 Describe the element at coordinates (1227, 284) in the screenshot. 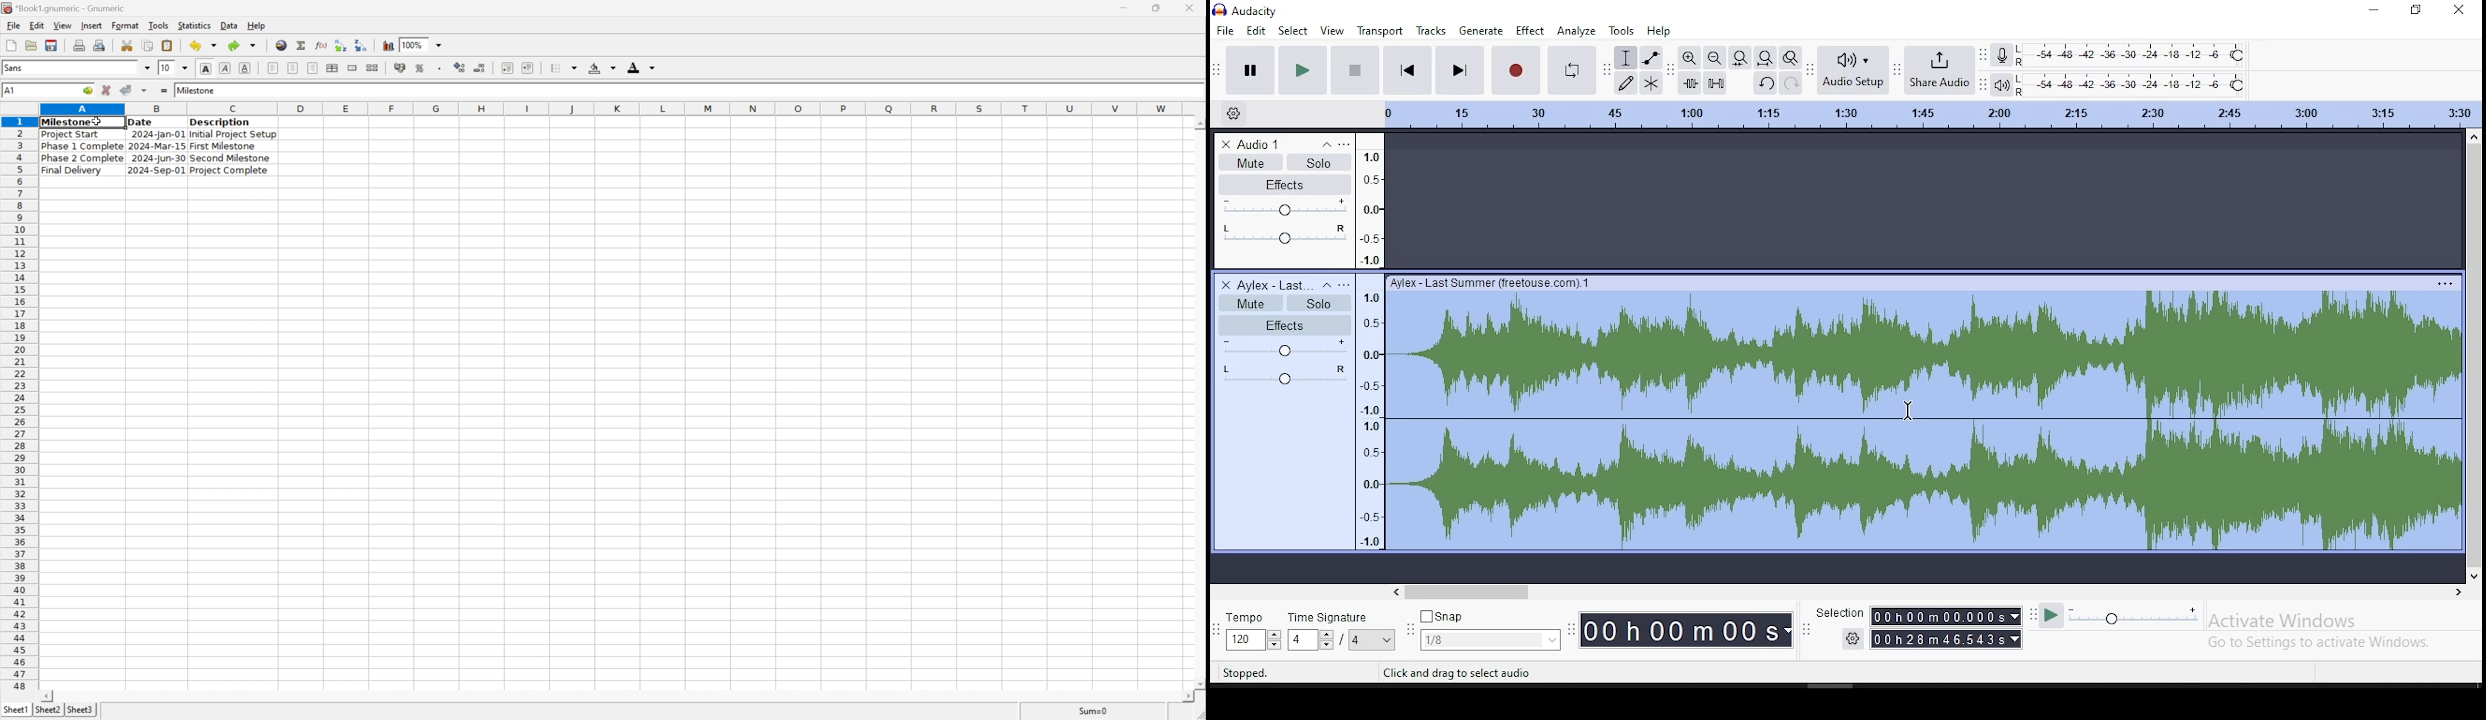

I see `delete track` at that location.